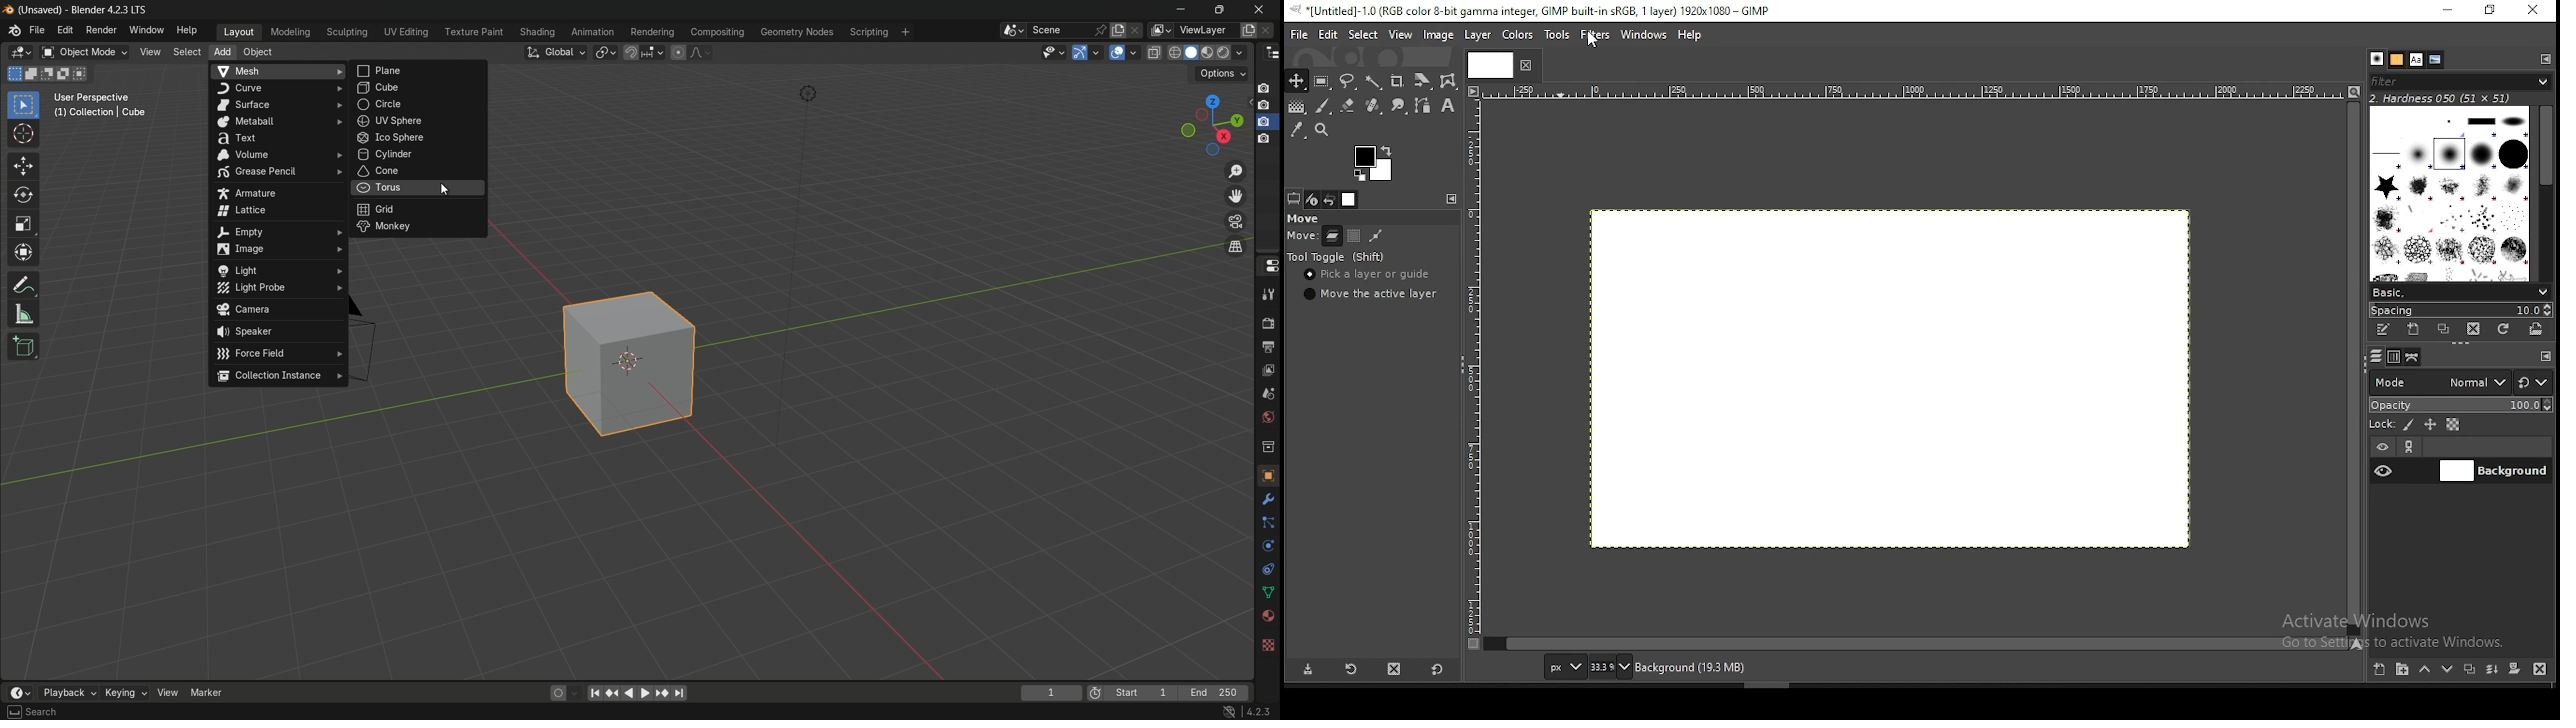 This screenshot has height=728, width=2576. I want to click on smudge tool, so click(1401, 107).